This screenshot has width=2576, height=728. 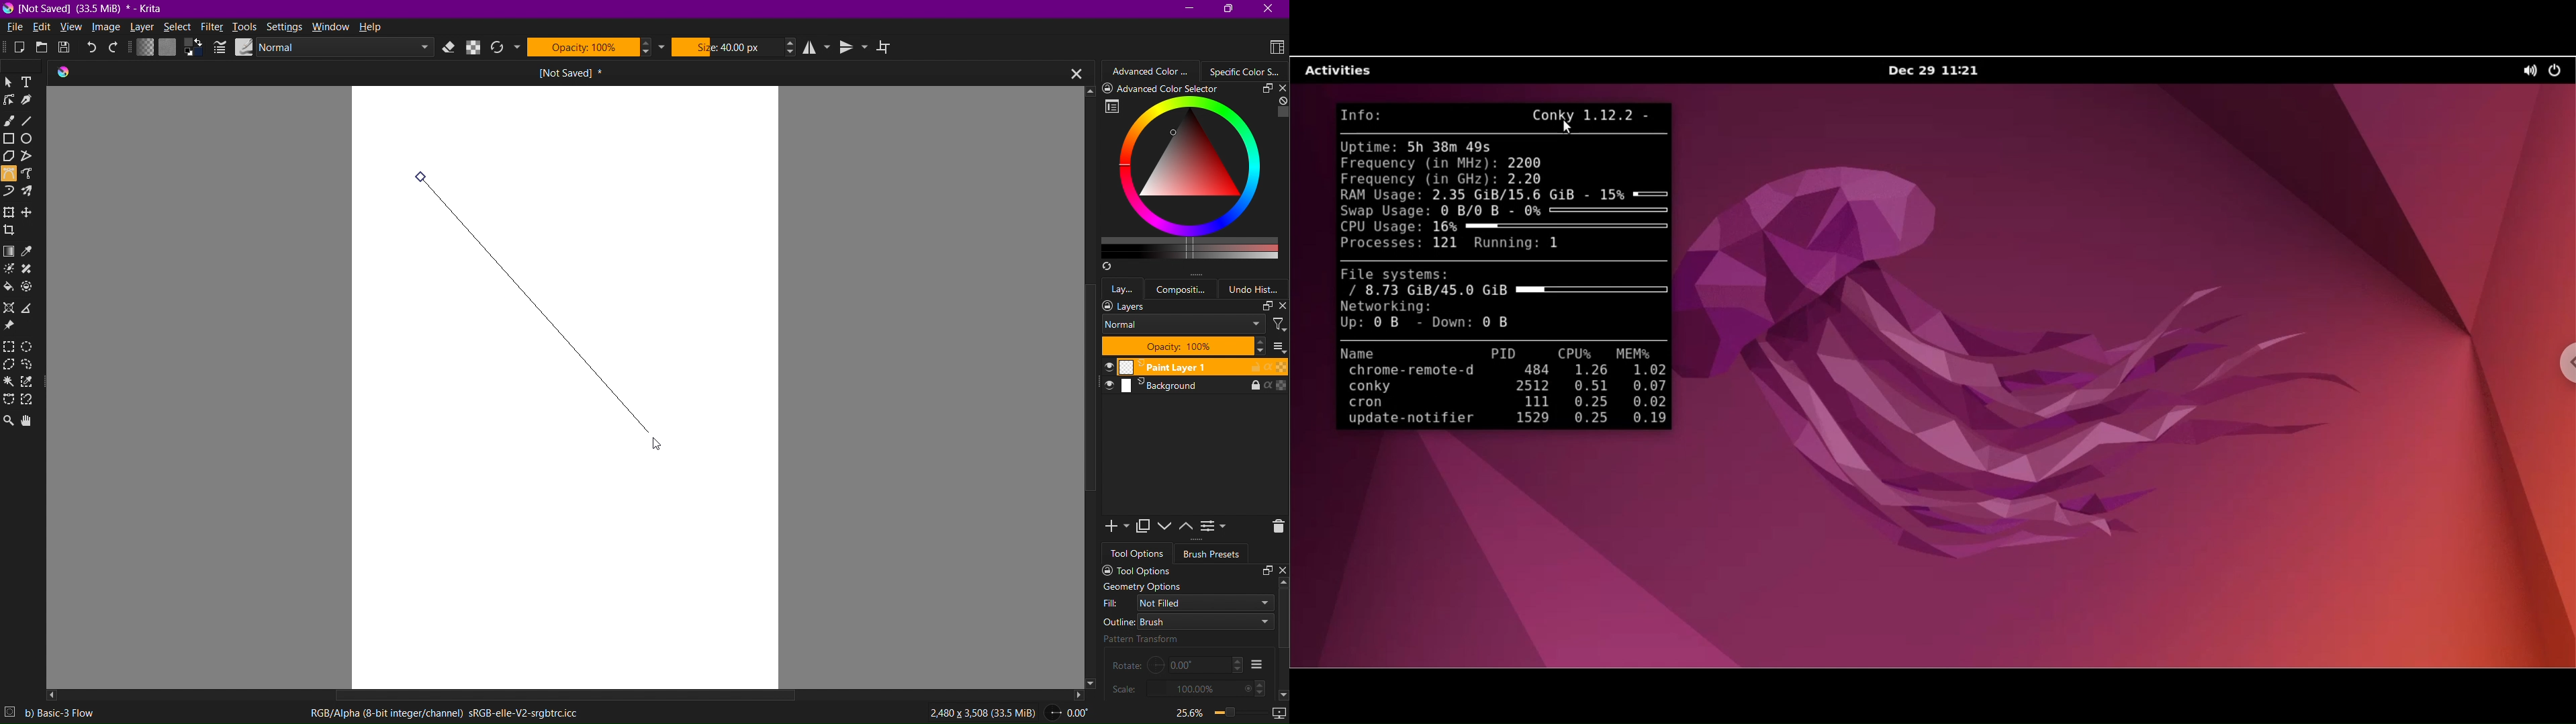 I want to click on Up, so click(x=1086, y=90).